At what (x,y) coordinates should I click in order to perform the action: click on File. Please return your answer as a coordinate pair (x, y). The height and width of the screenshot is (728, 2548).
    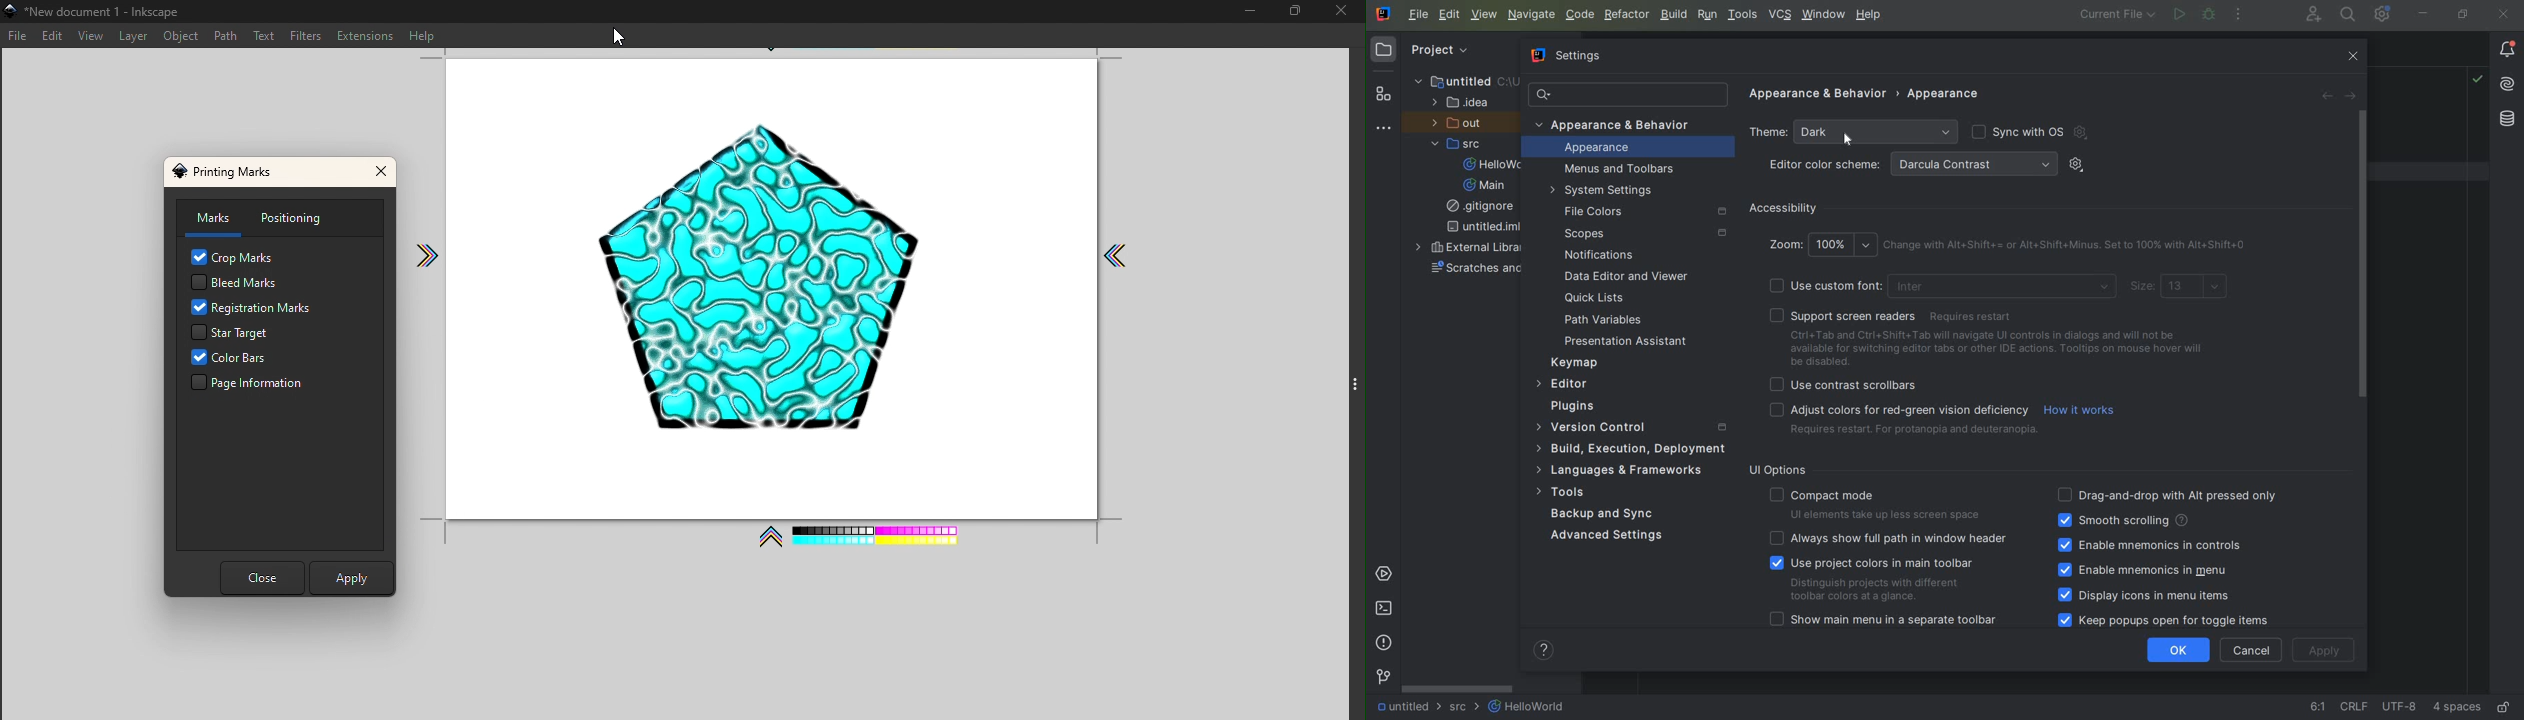
    Looking at the image, I should click on (18, 35).